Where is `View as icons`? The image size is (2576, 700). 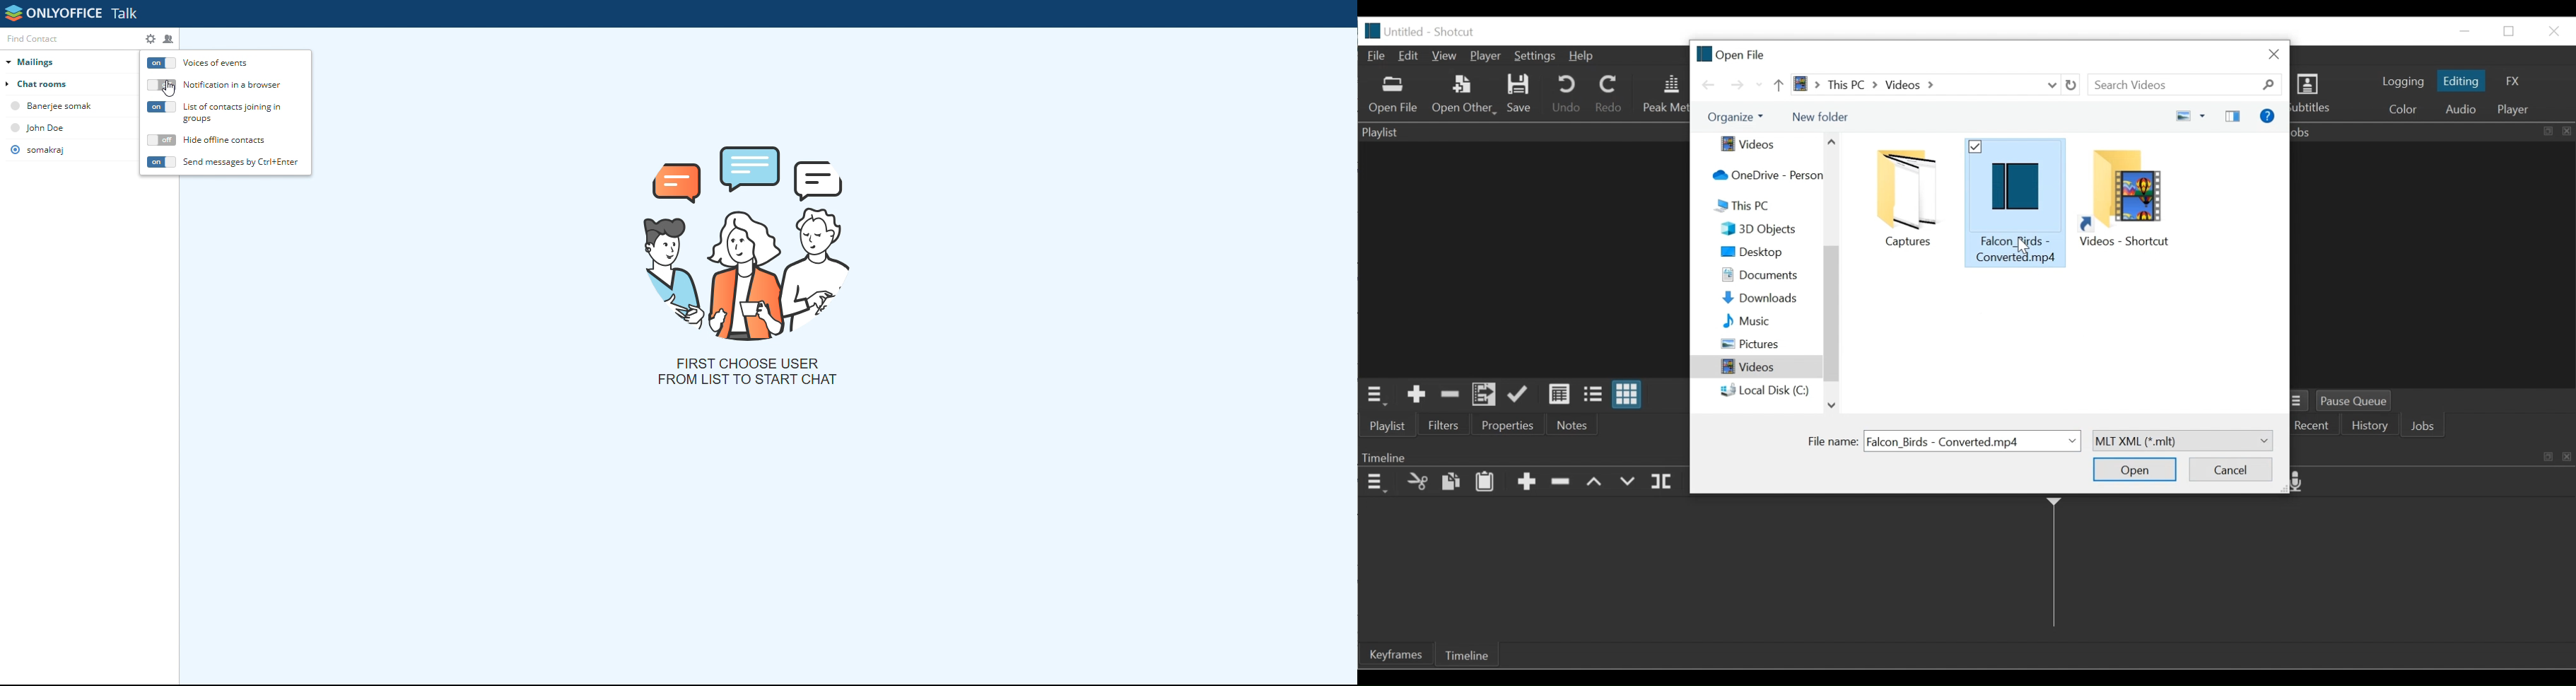
View as icons is located at coordinates (1629, 394).